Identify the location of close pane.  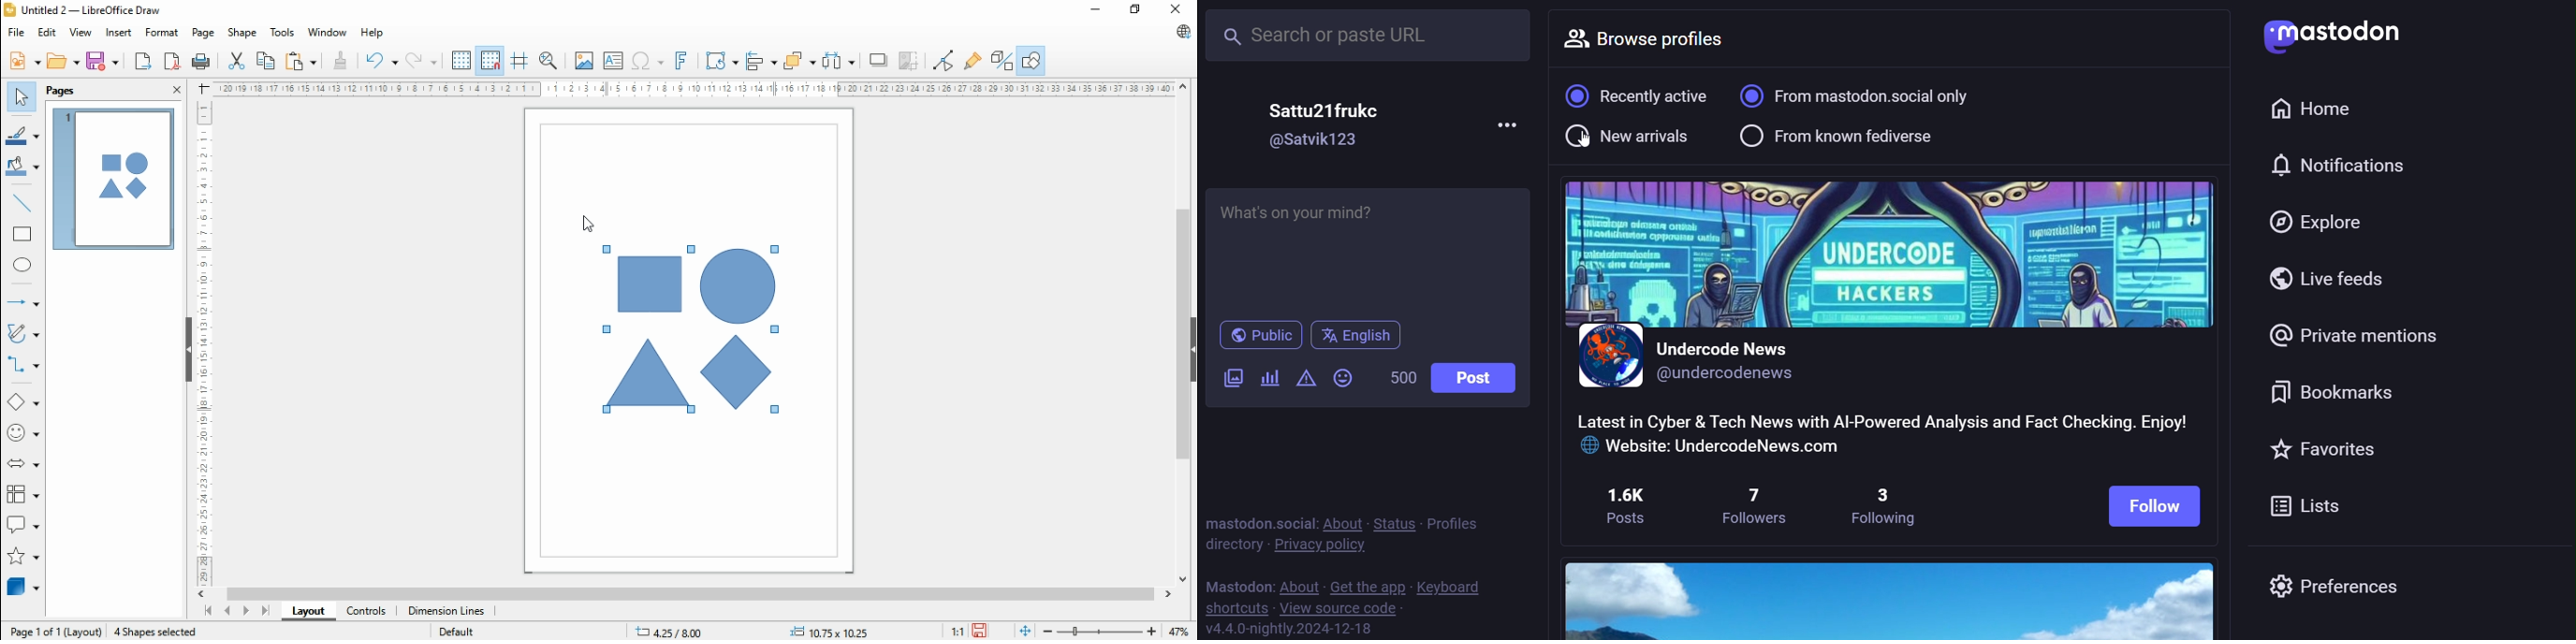
(175, 88).